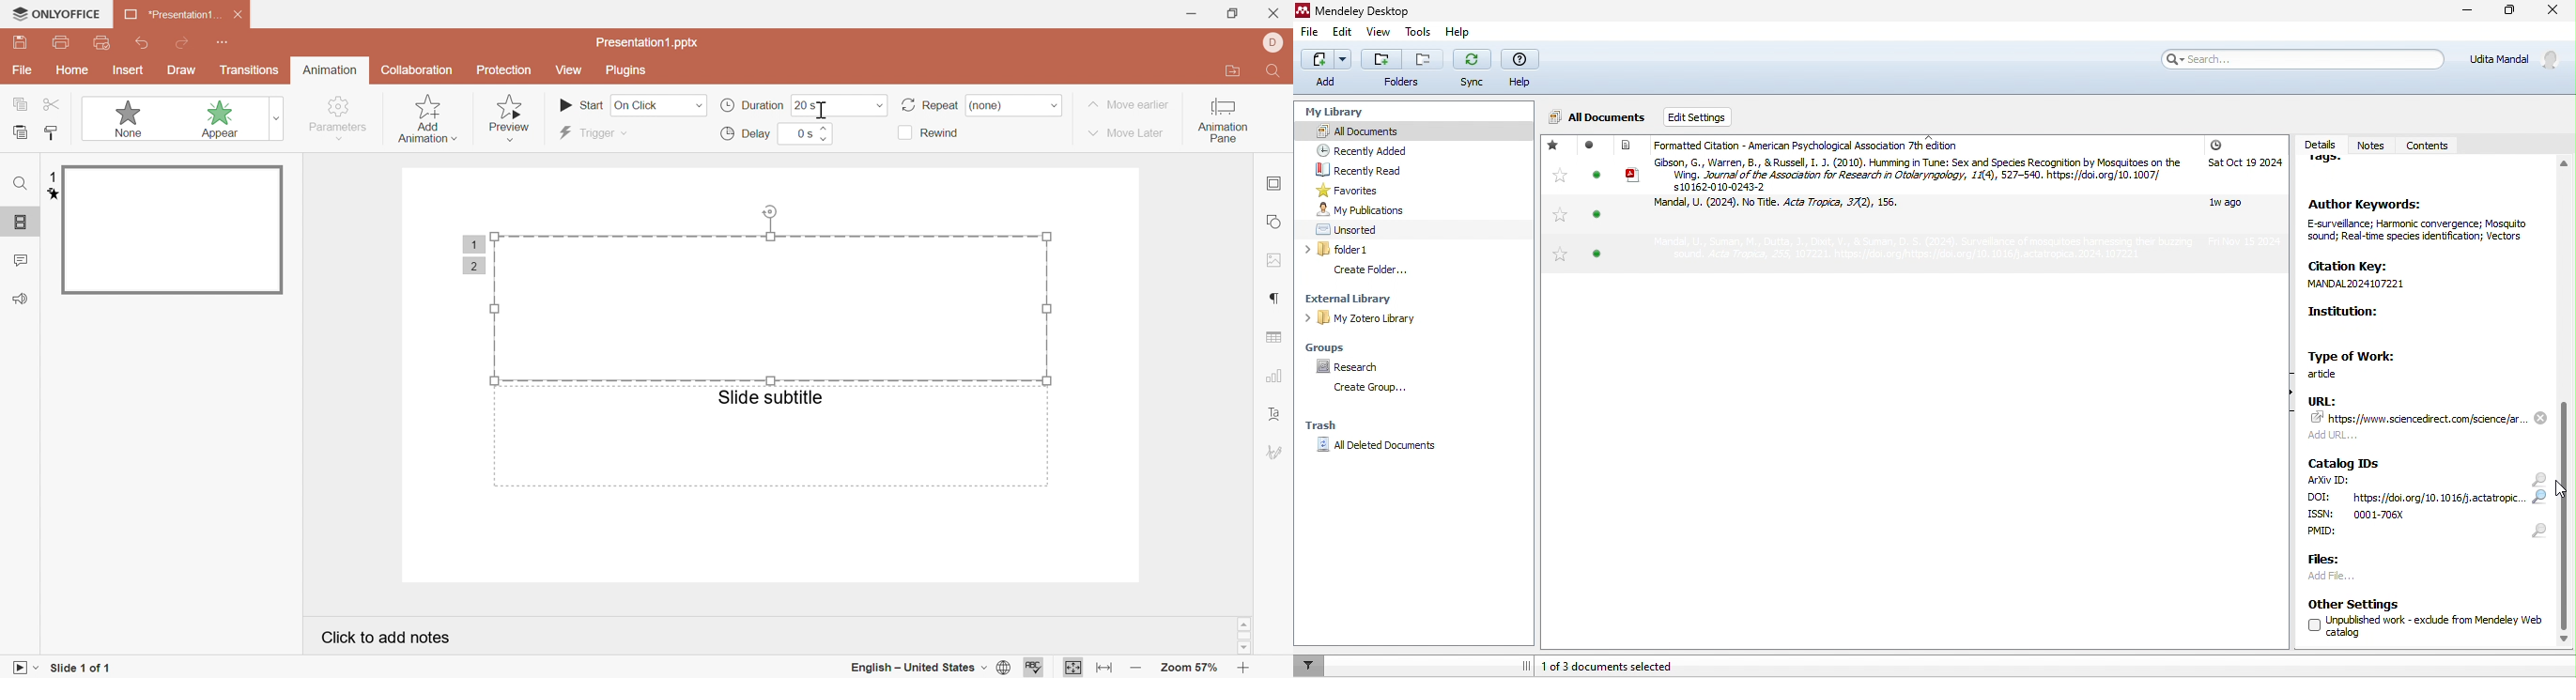 Image resolution: width=2576 pixels, height=700 pixels. Describe the element at coordinates (1334, 423) in the screenshot. I see `trash` at that location.